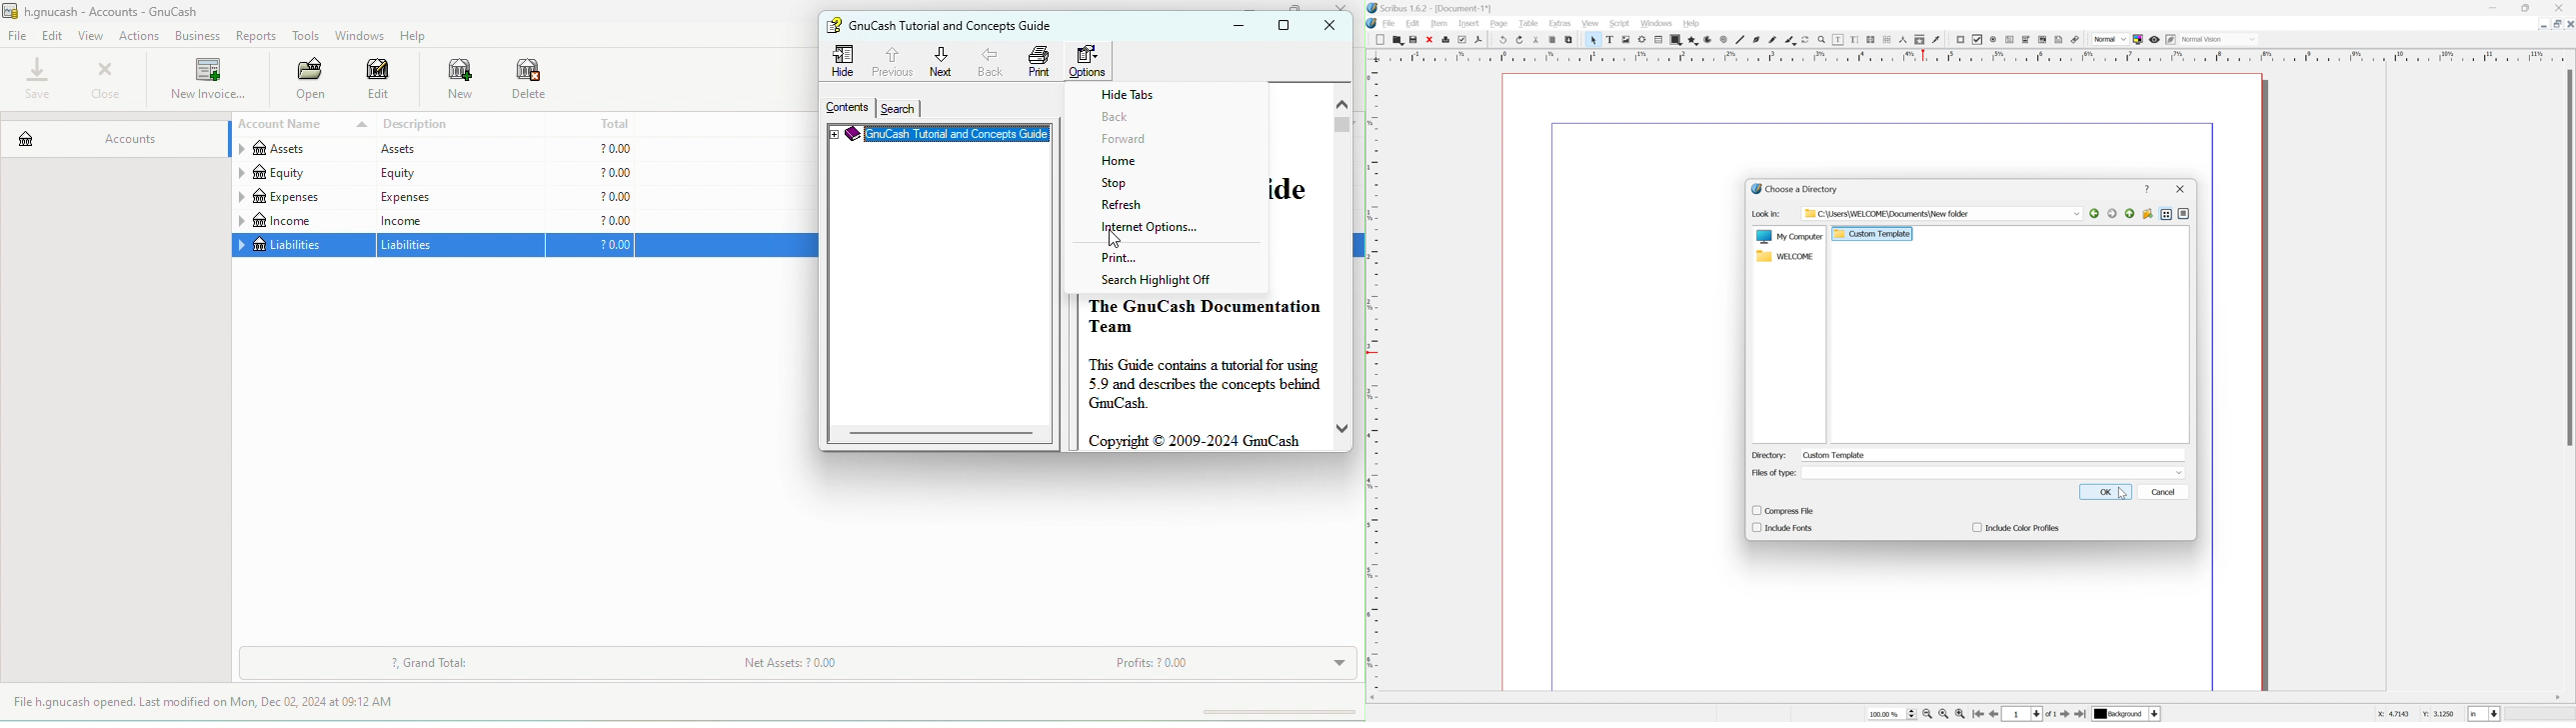 The height and width of the screenshot is (728, 2576). What do you see at coordinates (1223, 664) in the screenshot?
I see `profits?0.00` at bounding box center [1223, 664].